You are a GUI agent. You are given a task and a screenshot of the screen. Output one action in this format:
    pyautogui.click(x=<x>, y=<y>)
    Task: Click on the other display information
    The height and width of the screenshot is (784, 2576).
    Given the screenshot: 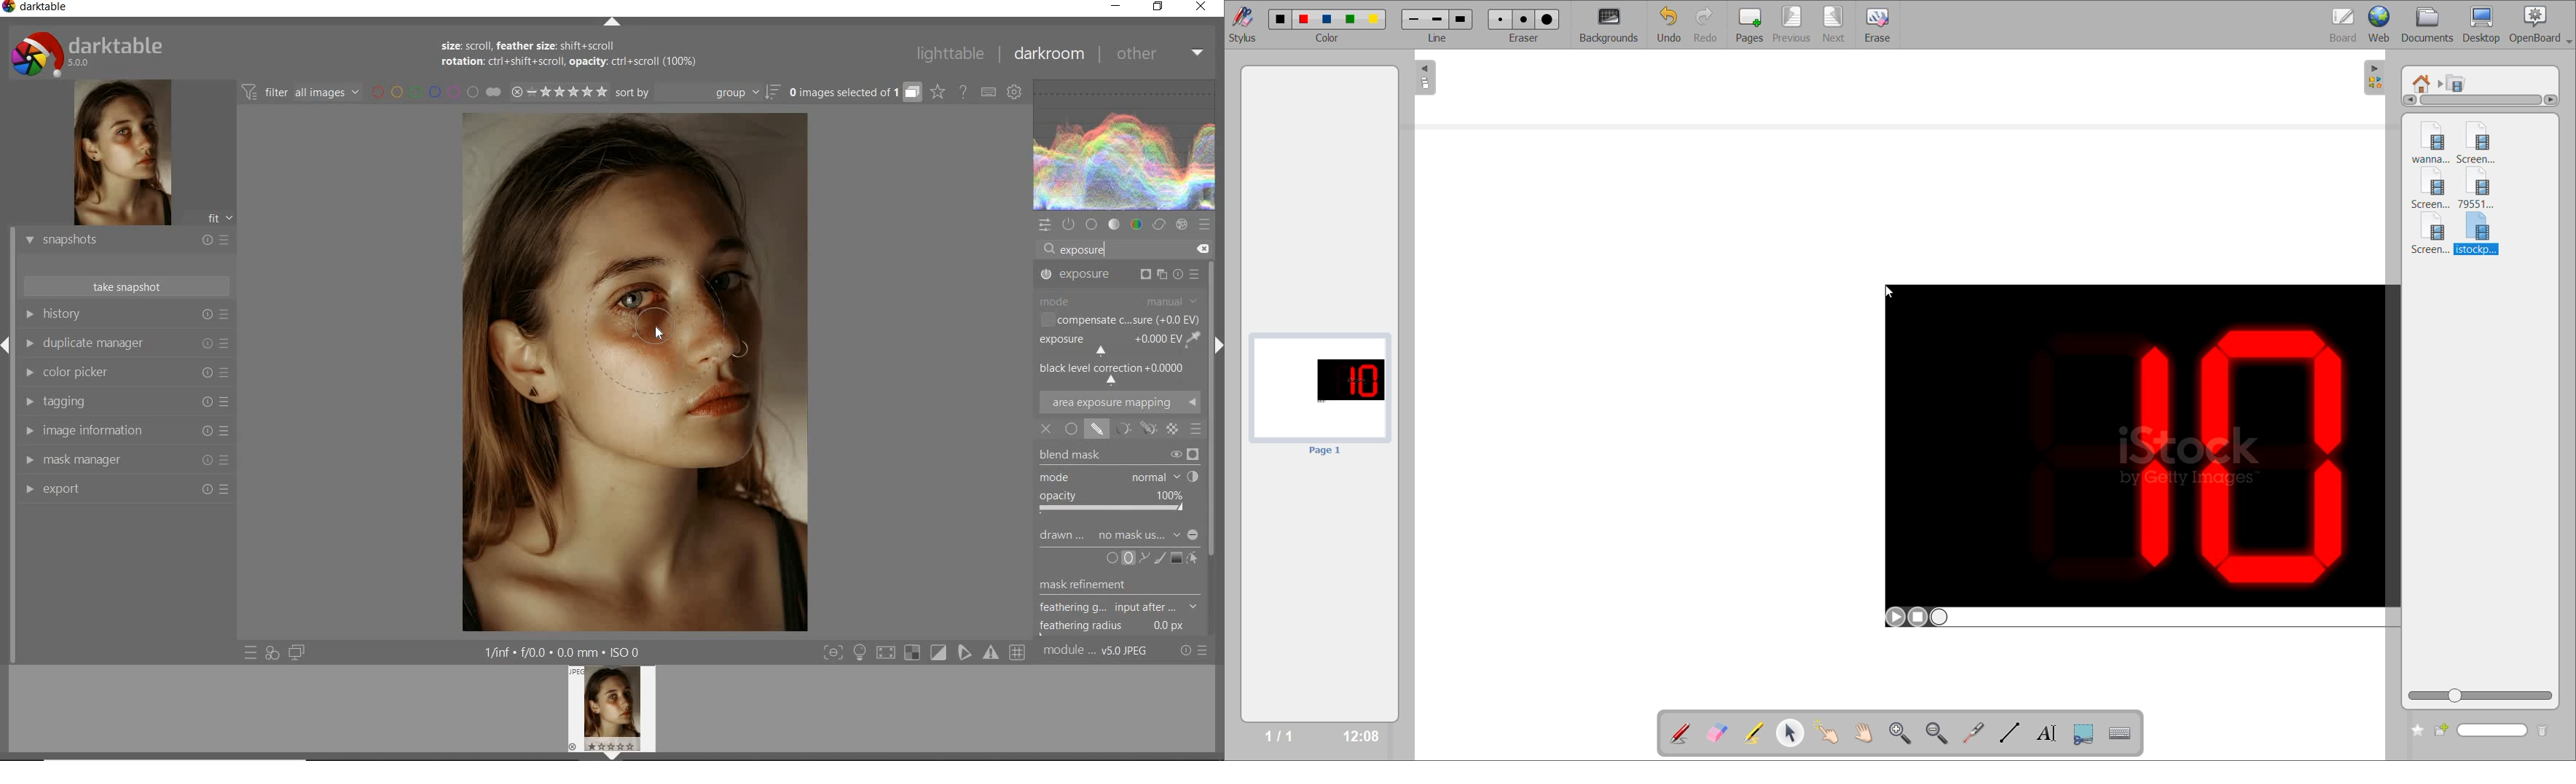 What is the action you would take?
    pyautogui.click(x=565, y=652)
    